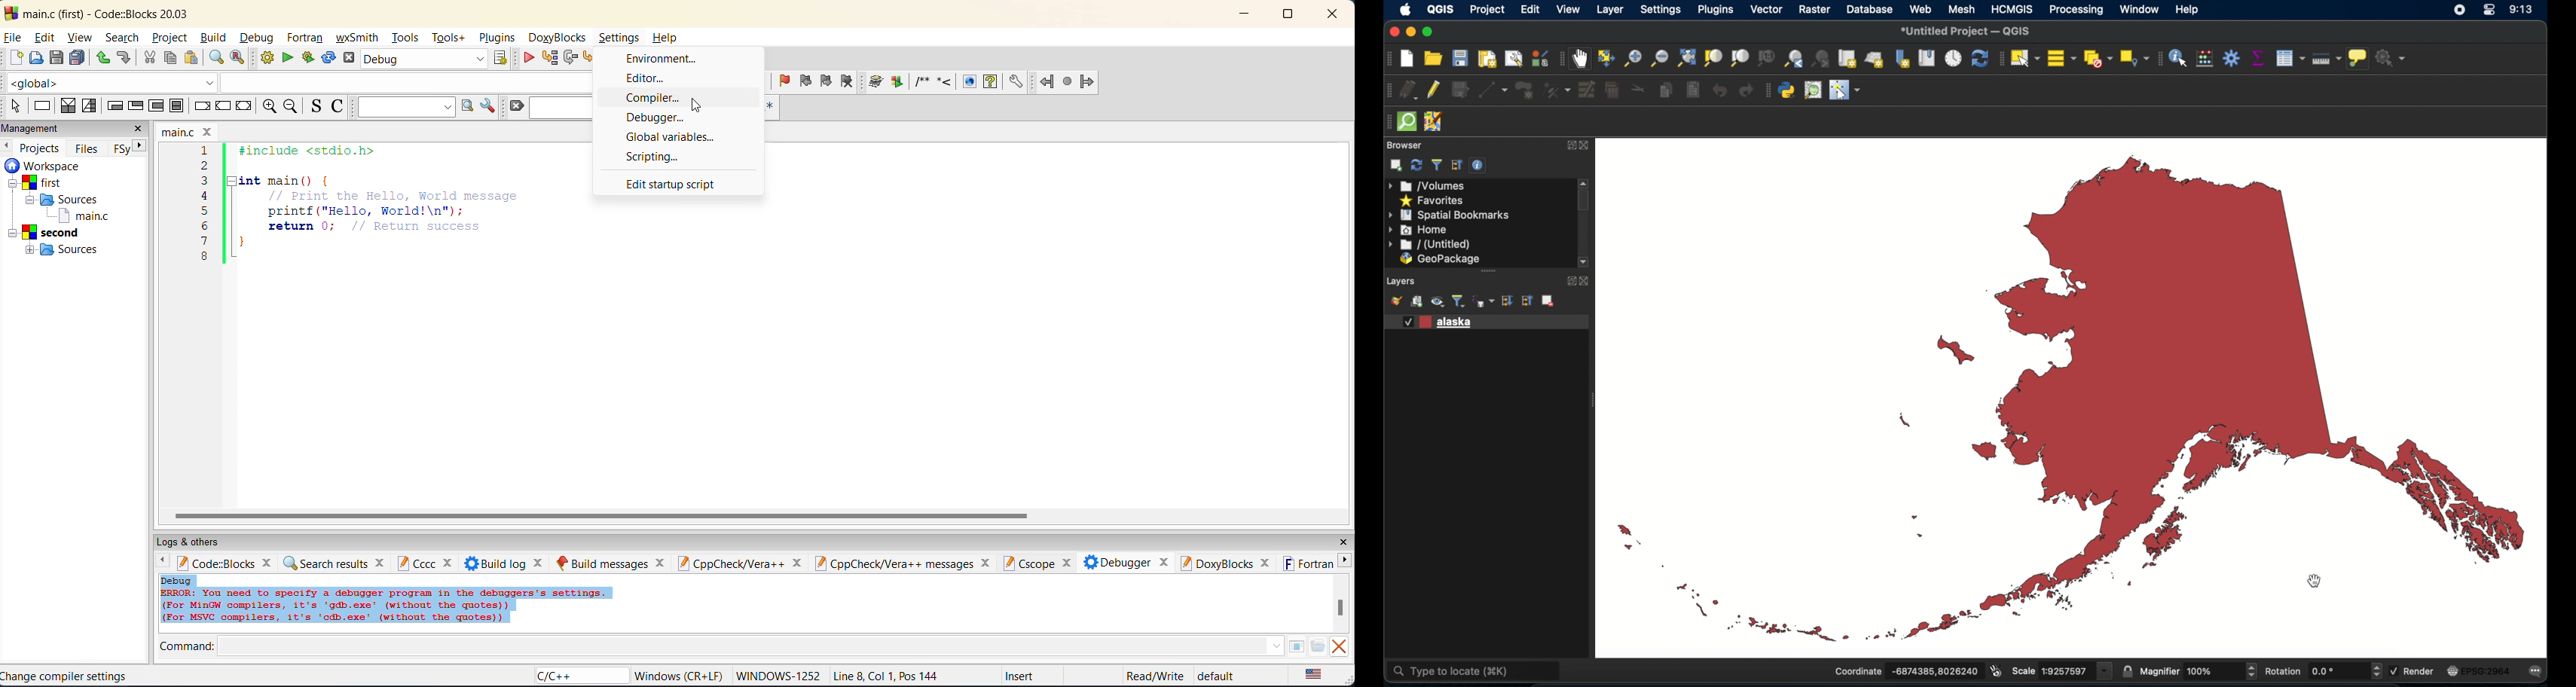 This screenshot has height=700, width=2576. Describe the element at coordinates (806, 81) in the screenshot. I see `previous bookmark` at that location.